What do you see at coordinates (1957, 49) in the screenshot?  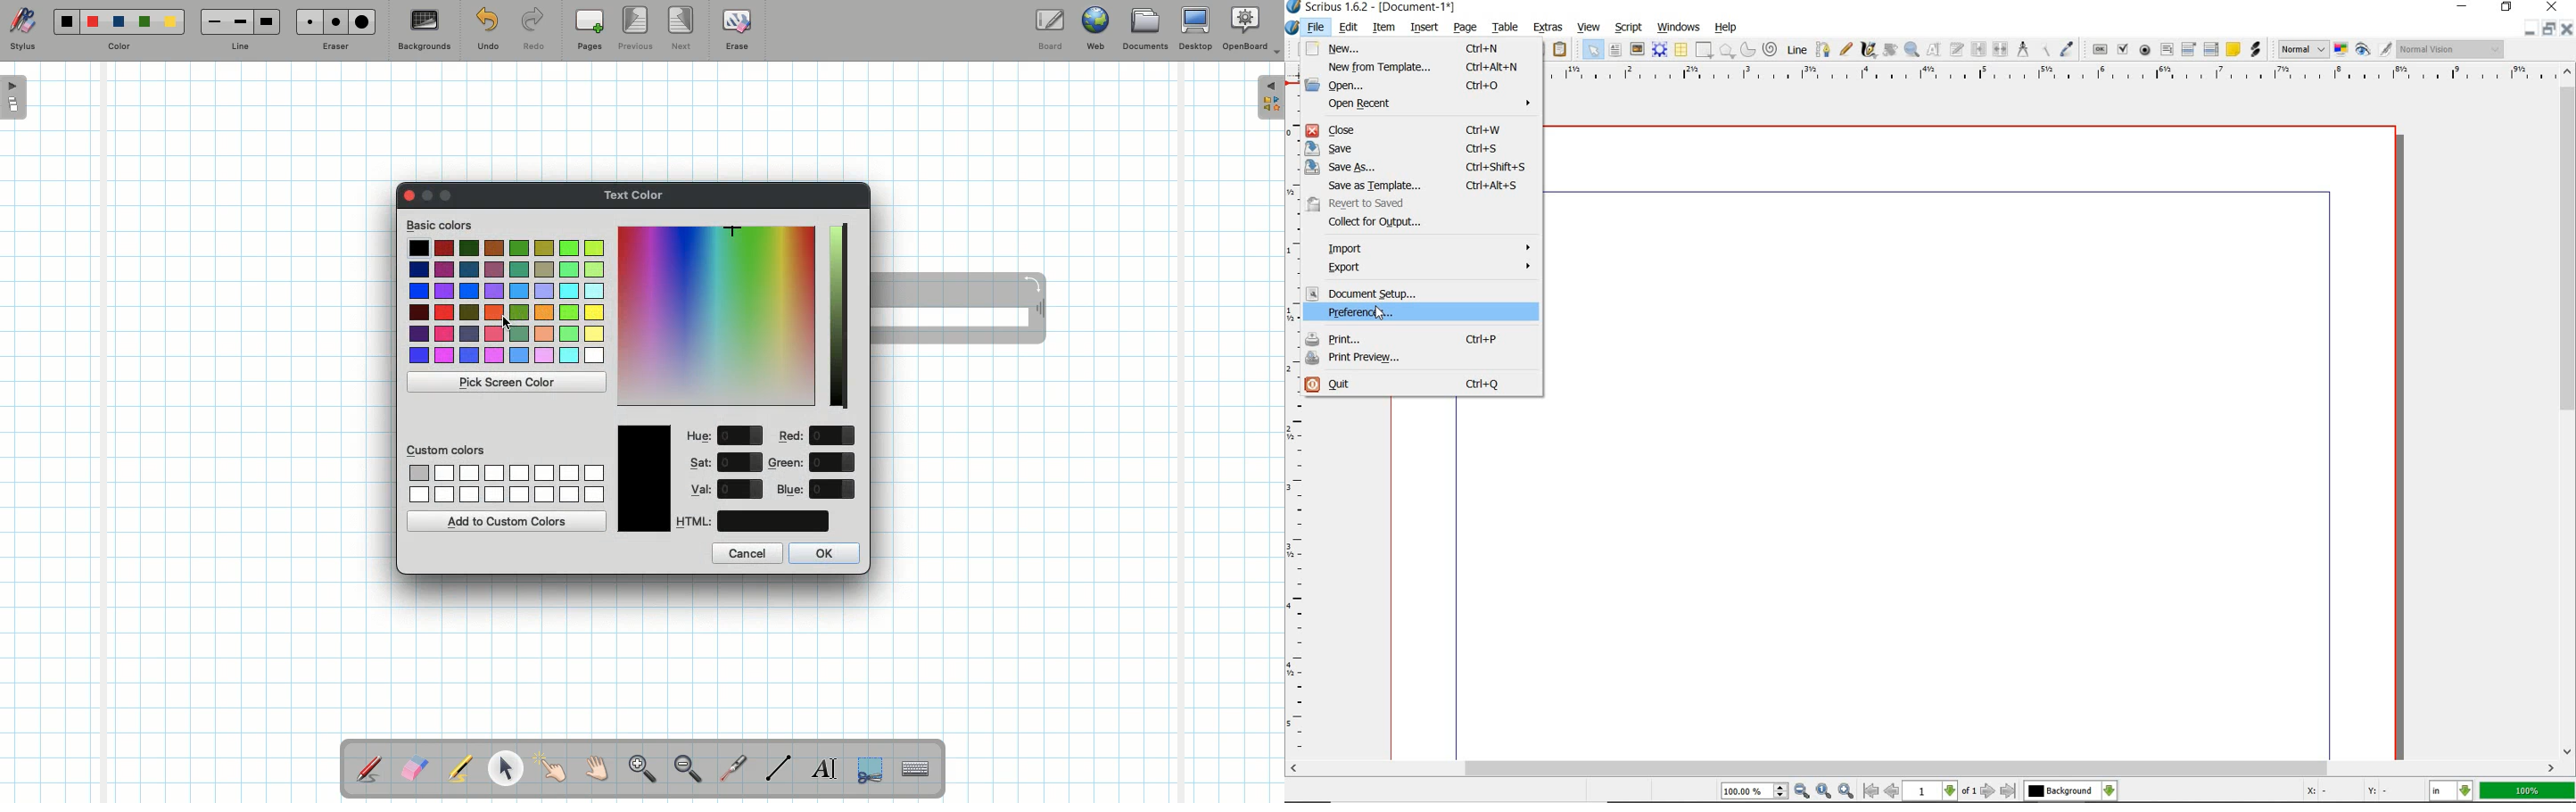 I see `edit text with story editor` at bounding box center [1957, 49].